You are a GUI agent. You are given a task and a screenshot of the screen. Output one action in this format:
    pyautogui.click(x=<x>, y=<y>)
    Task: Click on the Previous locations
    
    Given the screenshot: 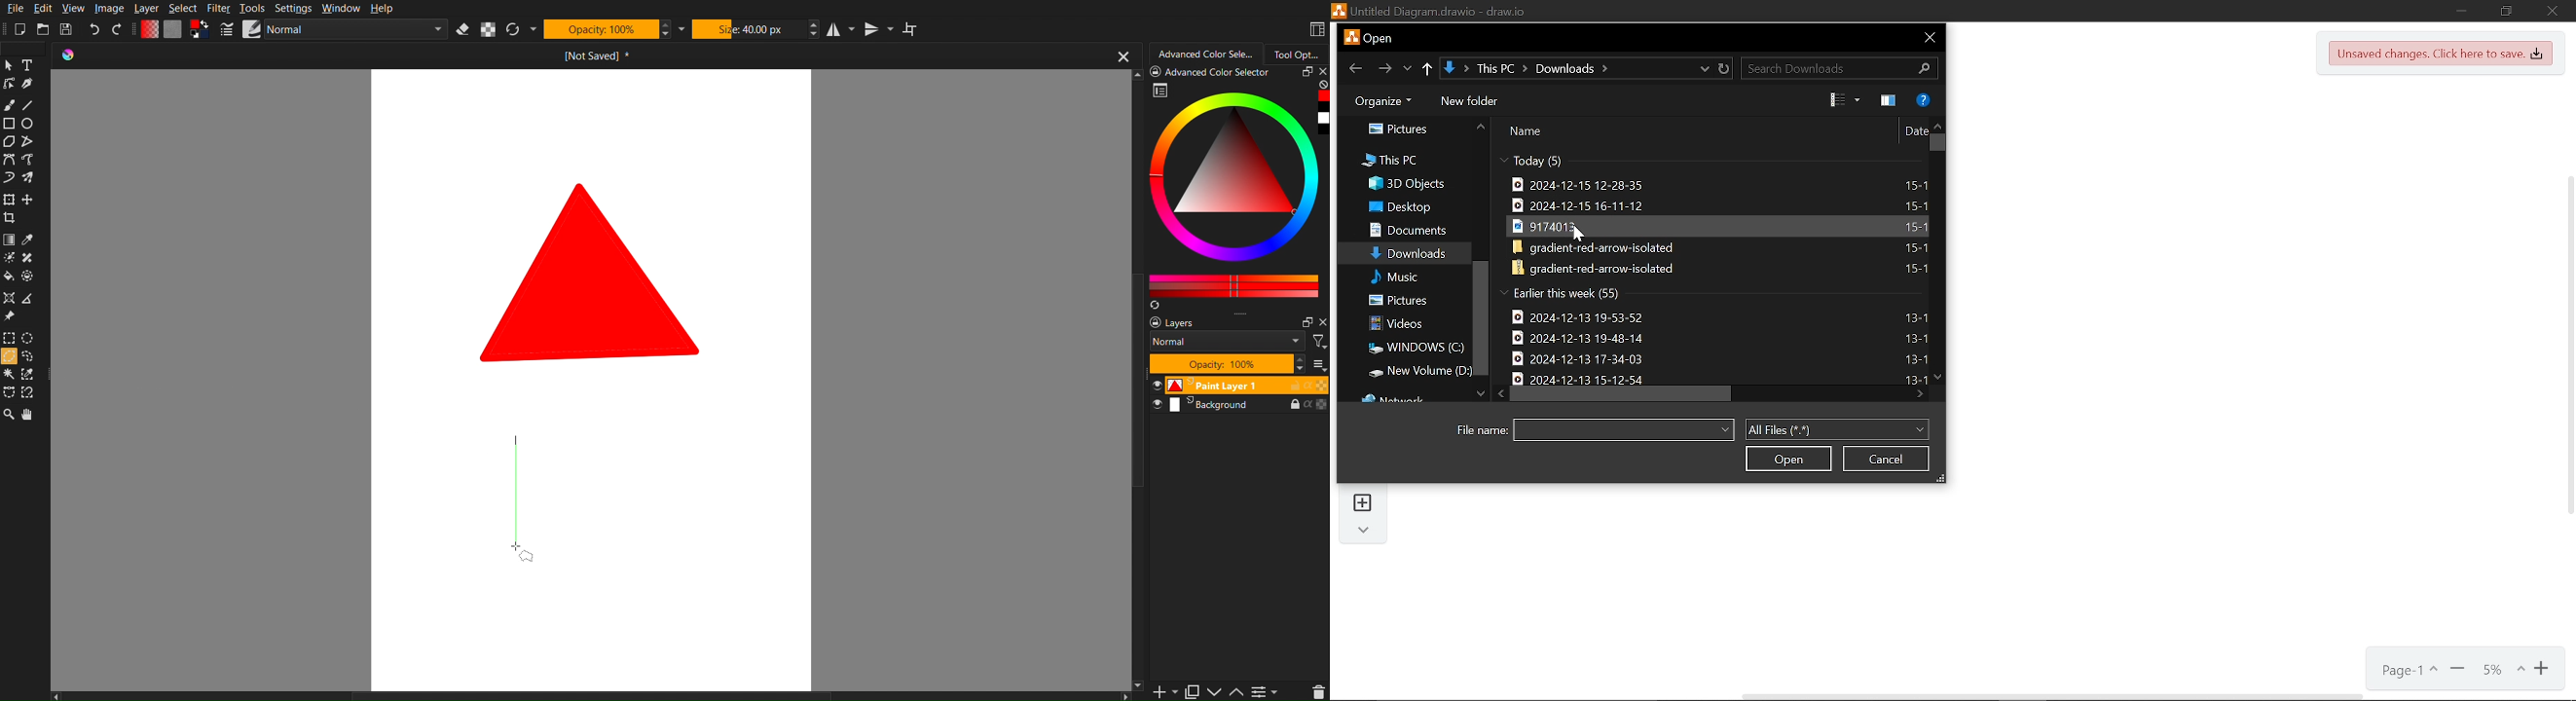 What is the action you would take?
    pyautogui.click(x=1704, y=68)
    